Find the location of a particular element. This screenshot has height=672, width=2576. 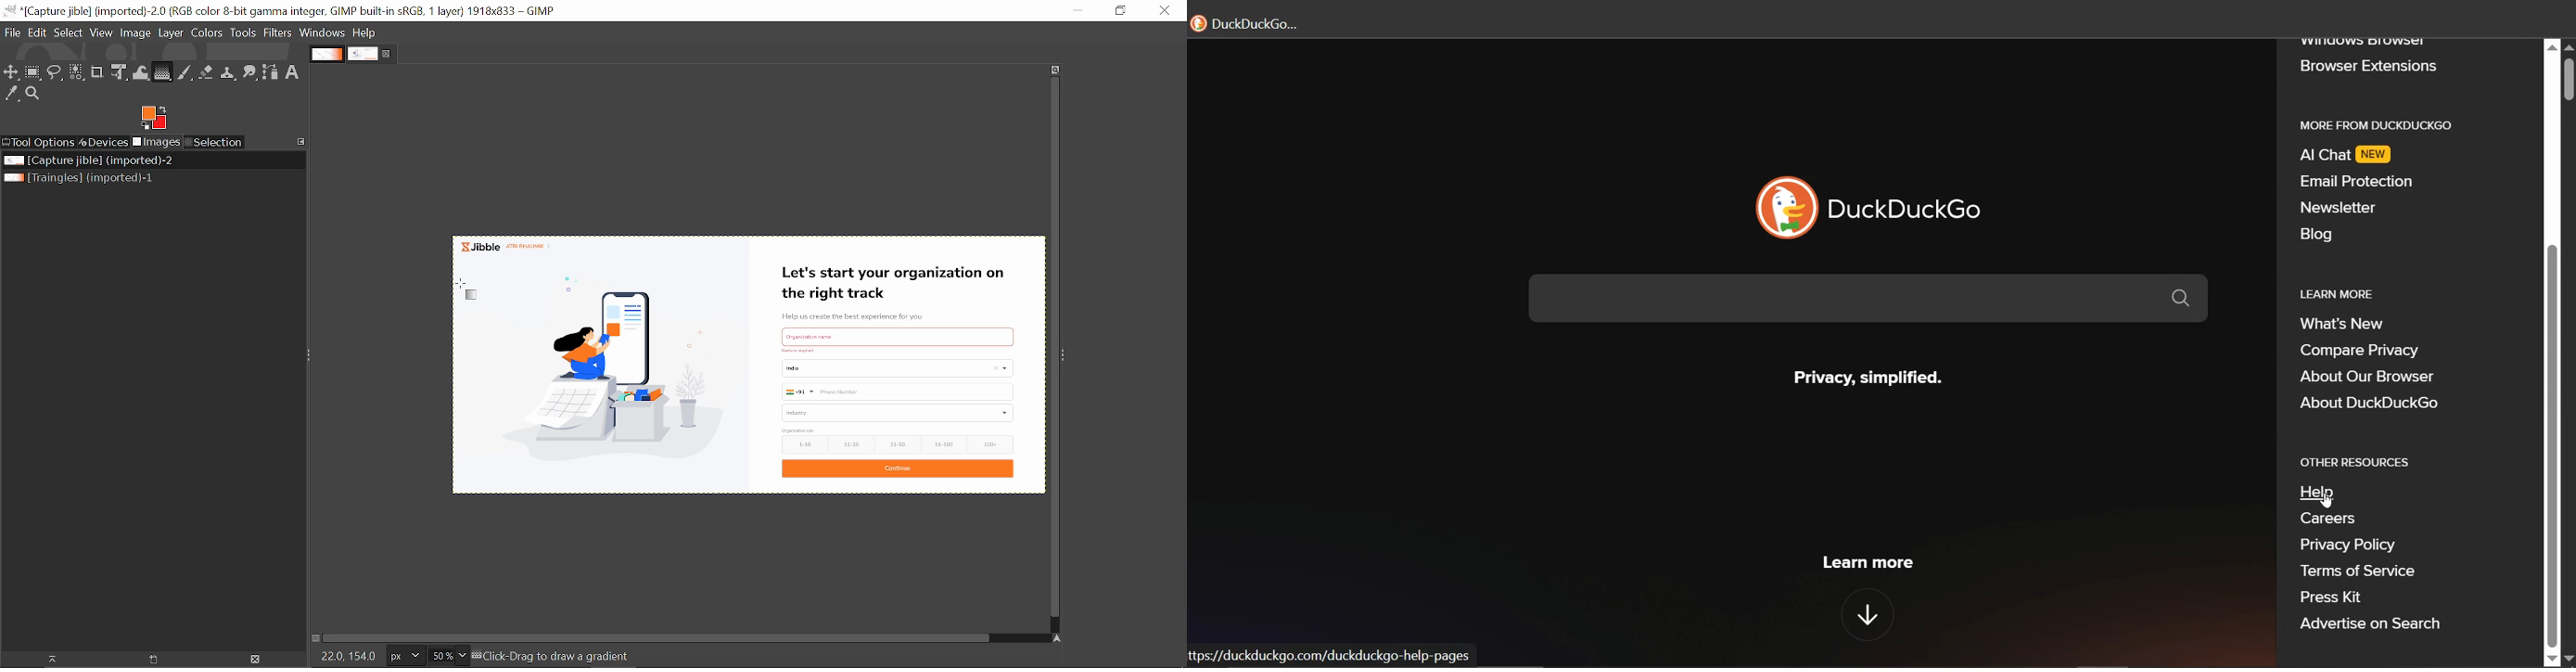

Privacy policy is located at coordinates (2345, 547).